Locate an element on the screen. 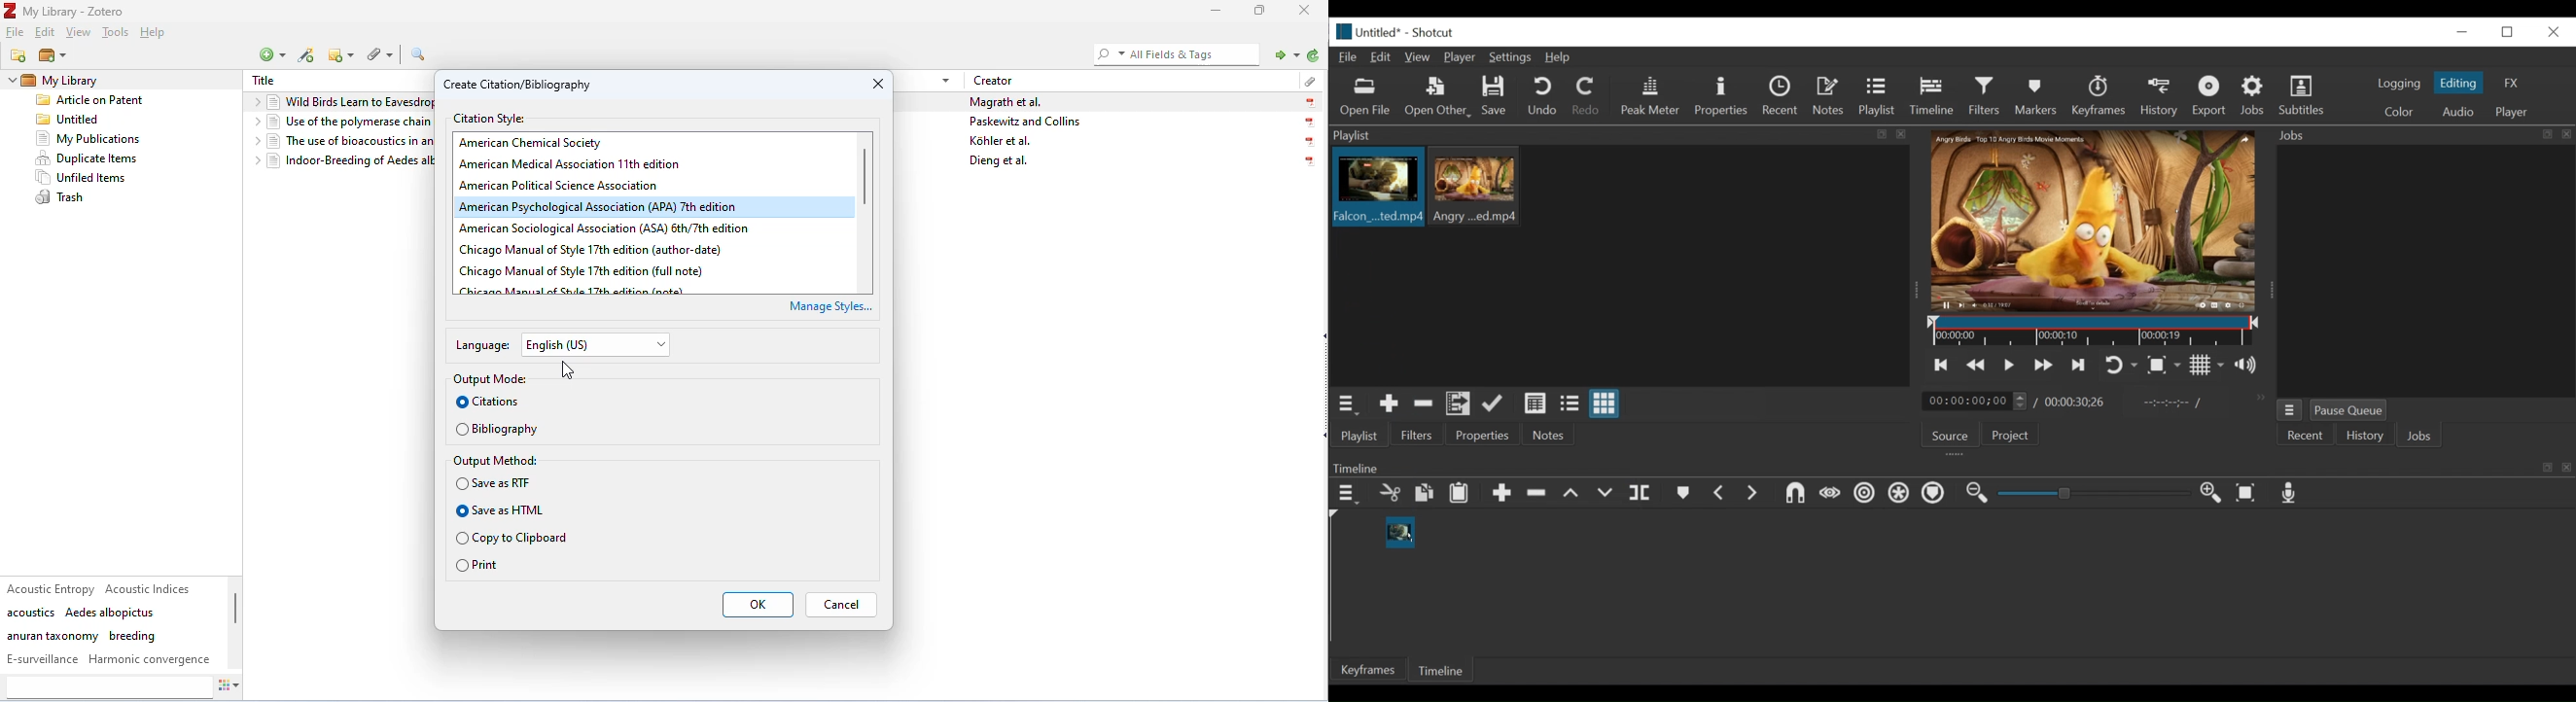 The width and height of the screenshot is (2576, 728). language is located at coordinates (484, 345).